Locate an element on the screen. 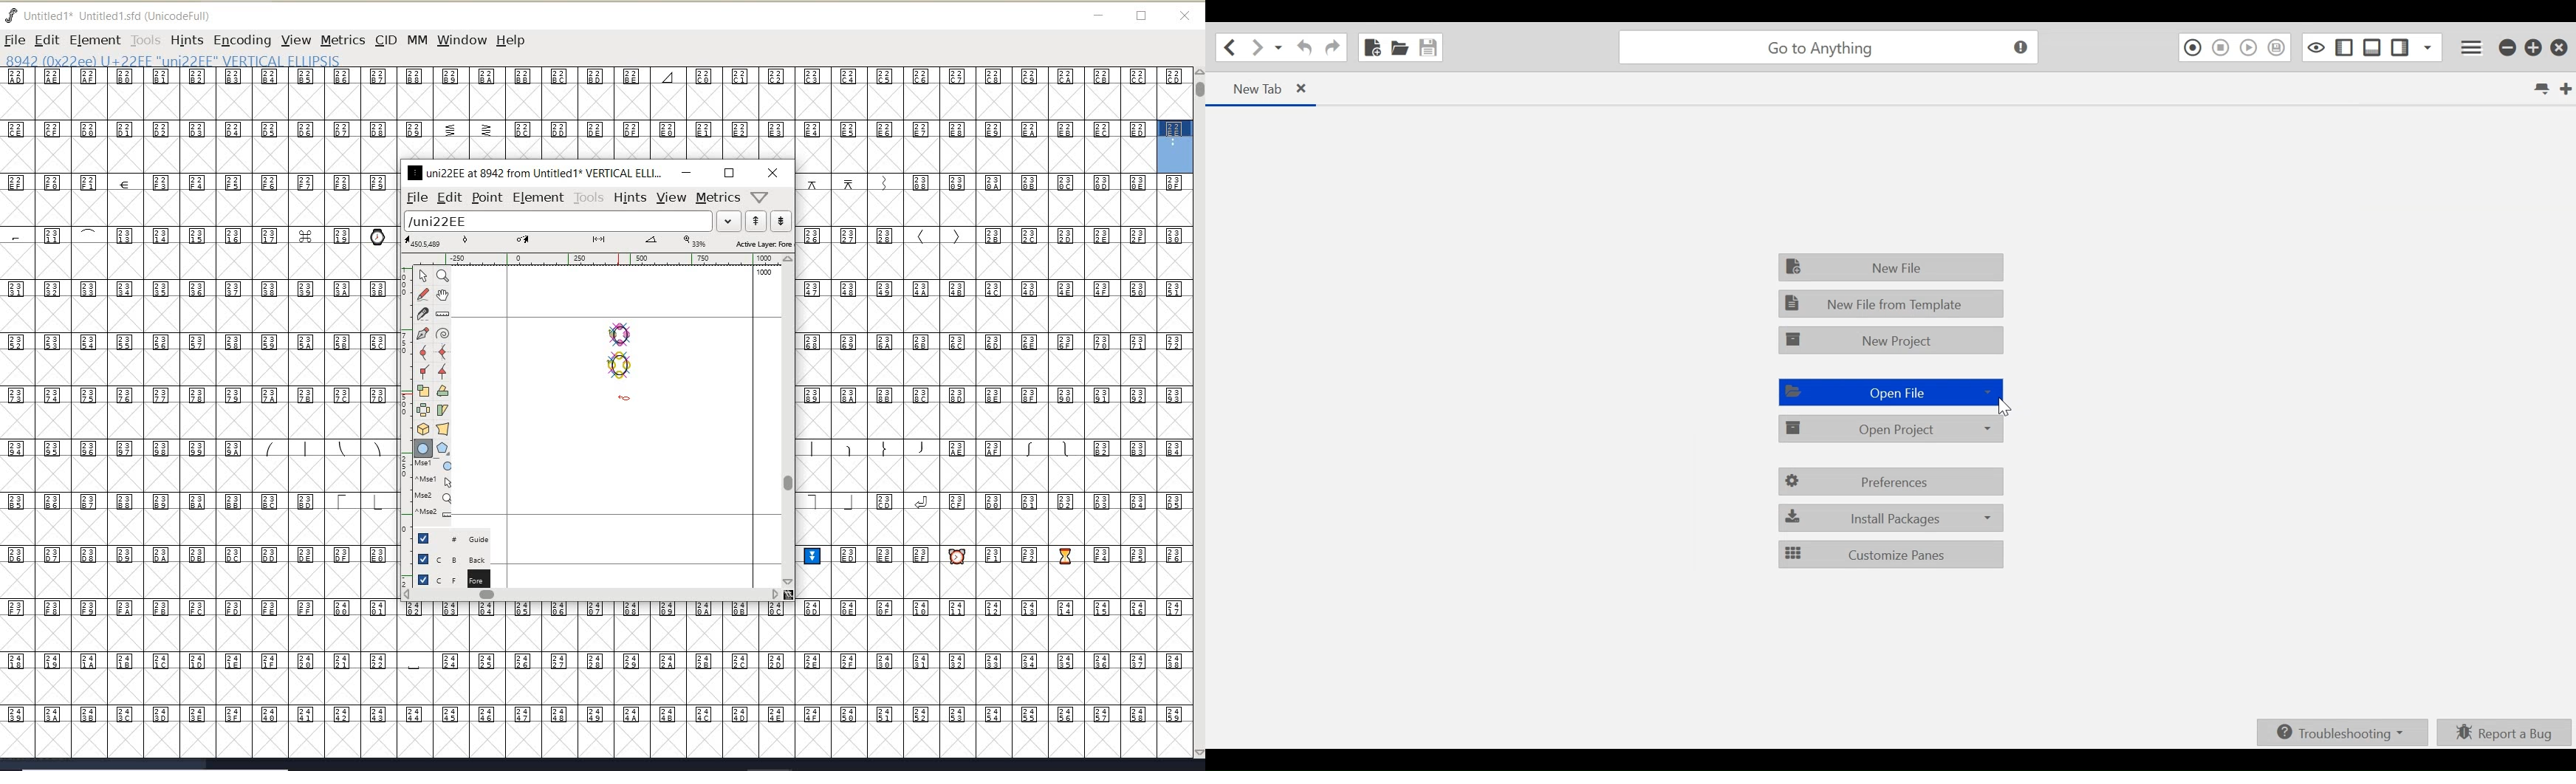  skew the selection is located at coordinates (442, 411).